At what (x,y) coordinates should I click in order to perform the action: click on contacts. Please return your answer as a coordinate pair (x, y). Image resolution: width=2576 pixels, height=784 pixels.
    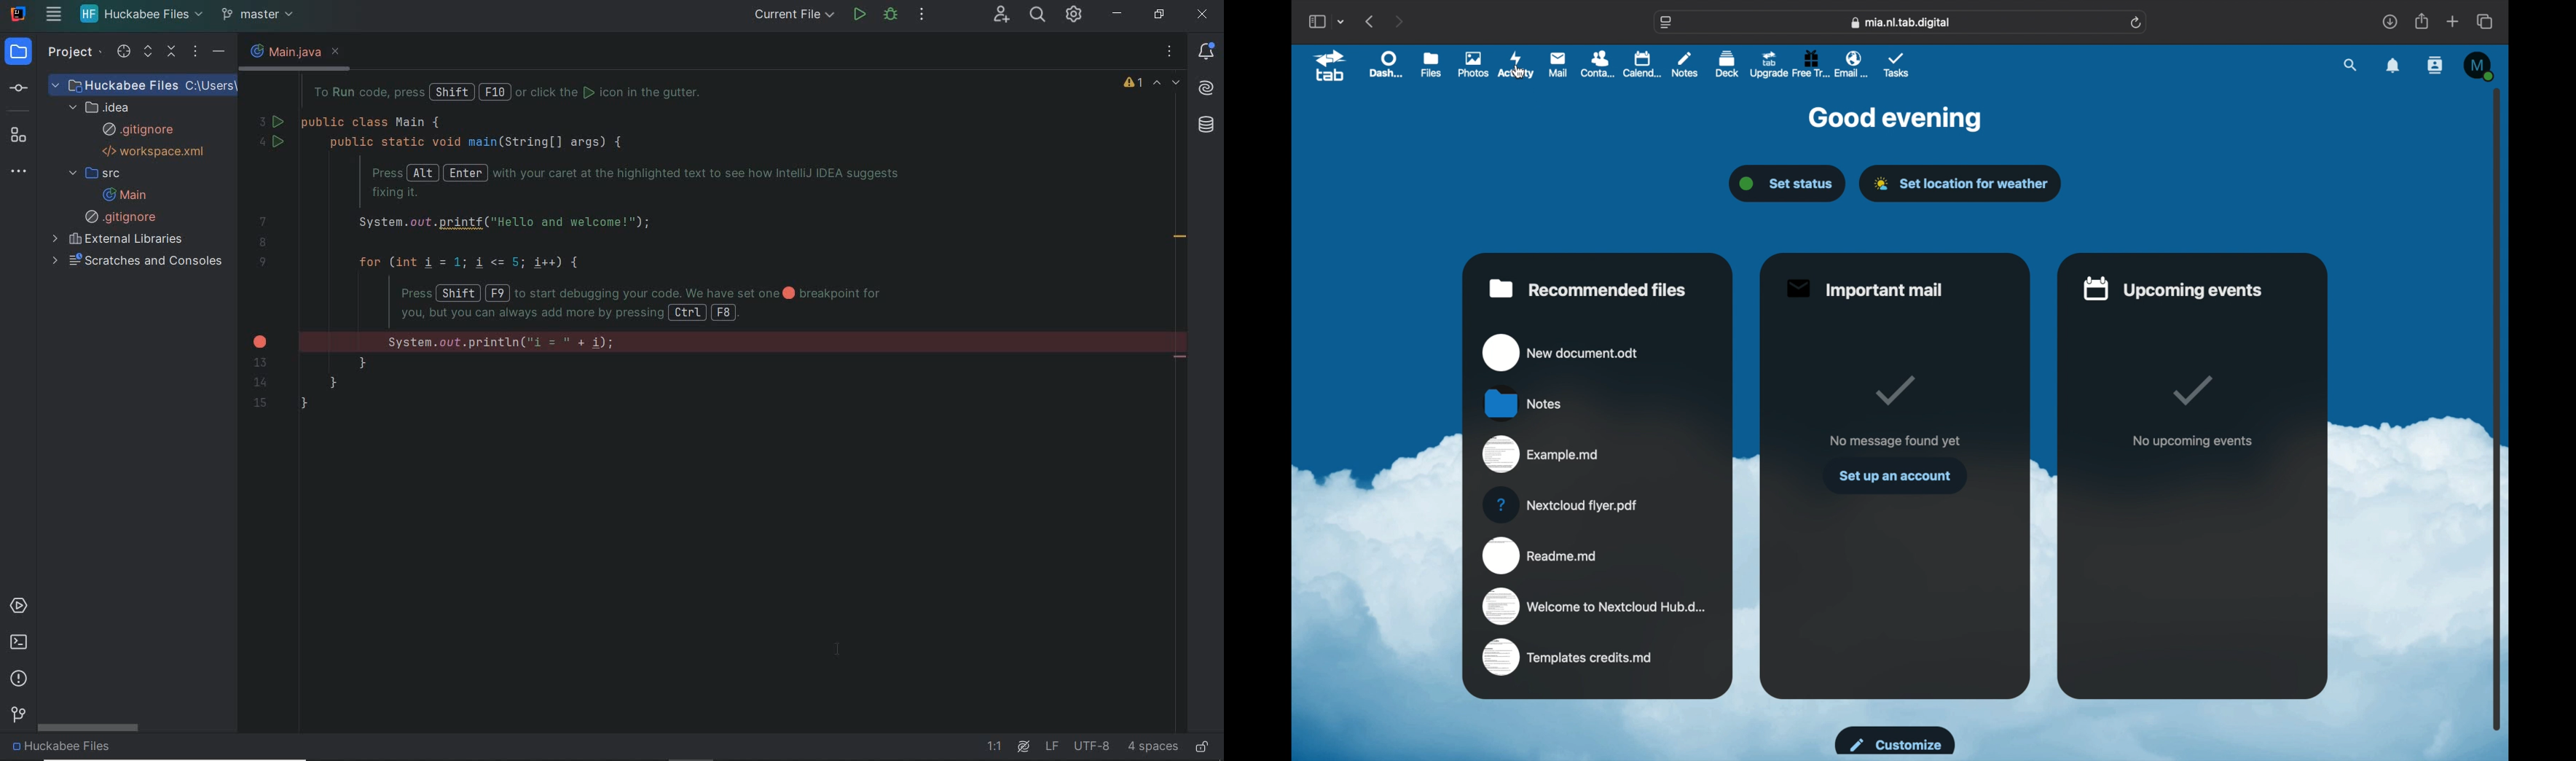
    Looking at the image, I should click on (1599, 64).